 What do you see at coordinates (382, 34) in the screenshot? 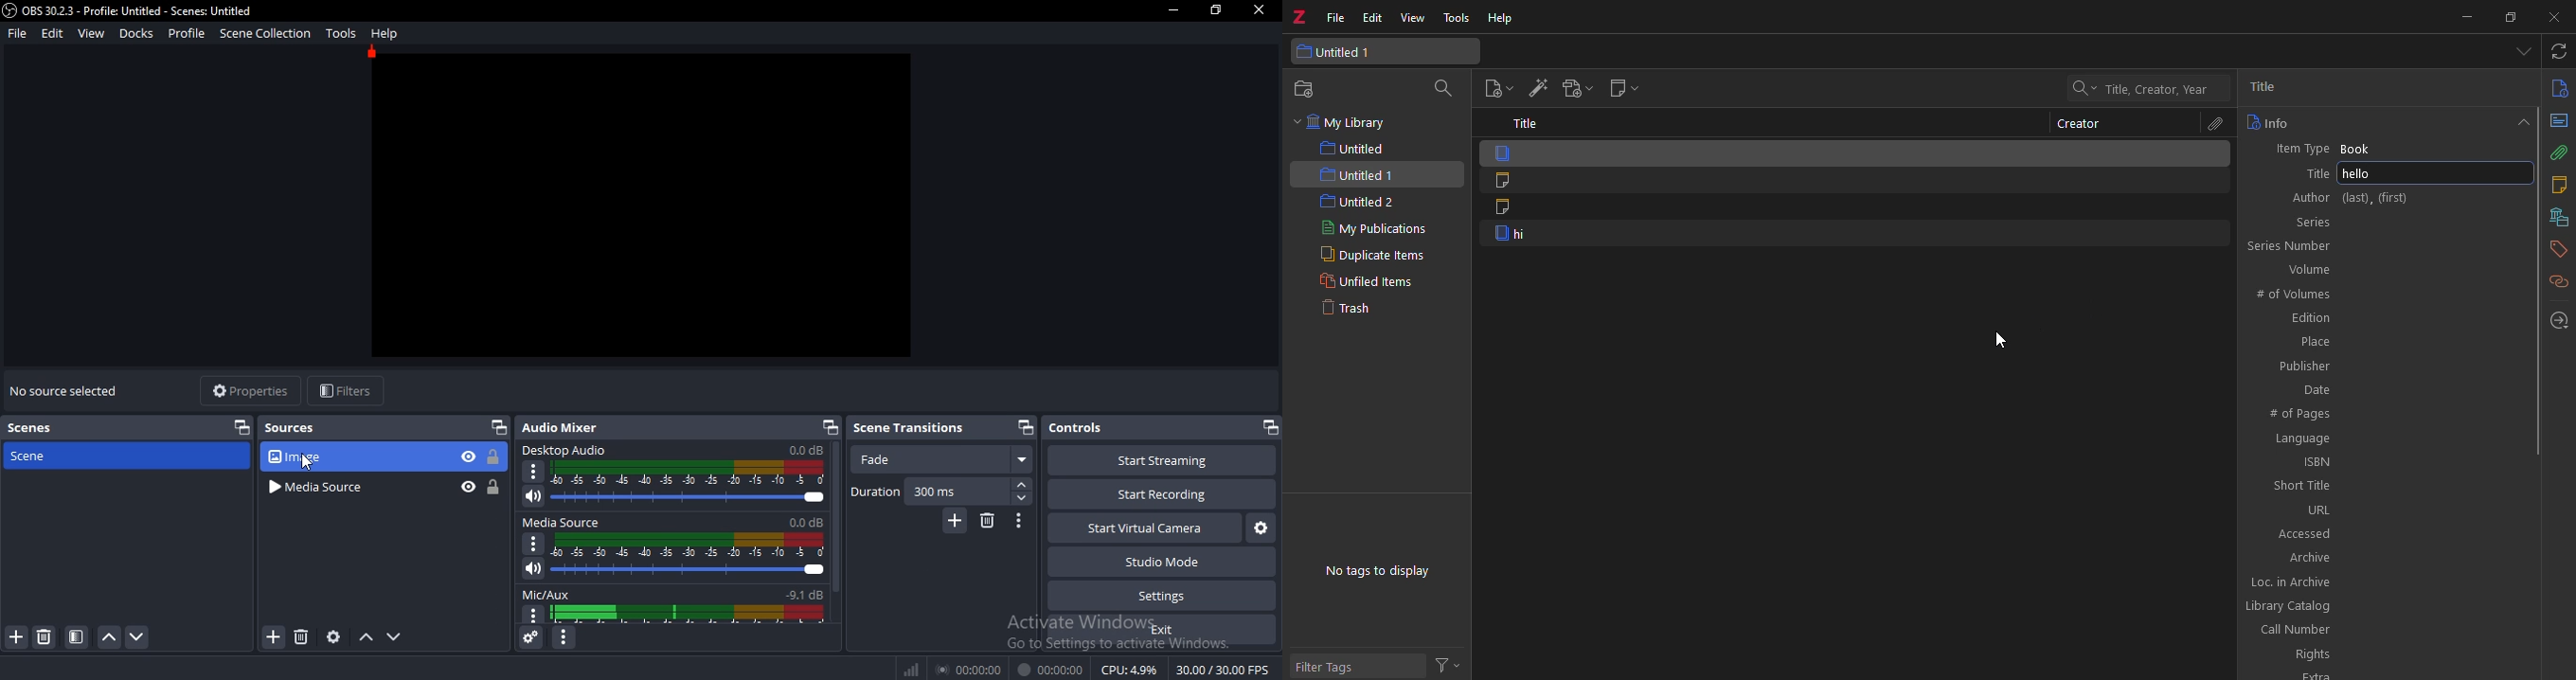
I see `help` at bounding box center [382, 34].